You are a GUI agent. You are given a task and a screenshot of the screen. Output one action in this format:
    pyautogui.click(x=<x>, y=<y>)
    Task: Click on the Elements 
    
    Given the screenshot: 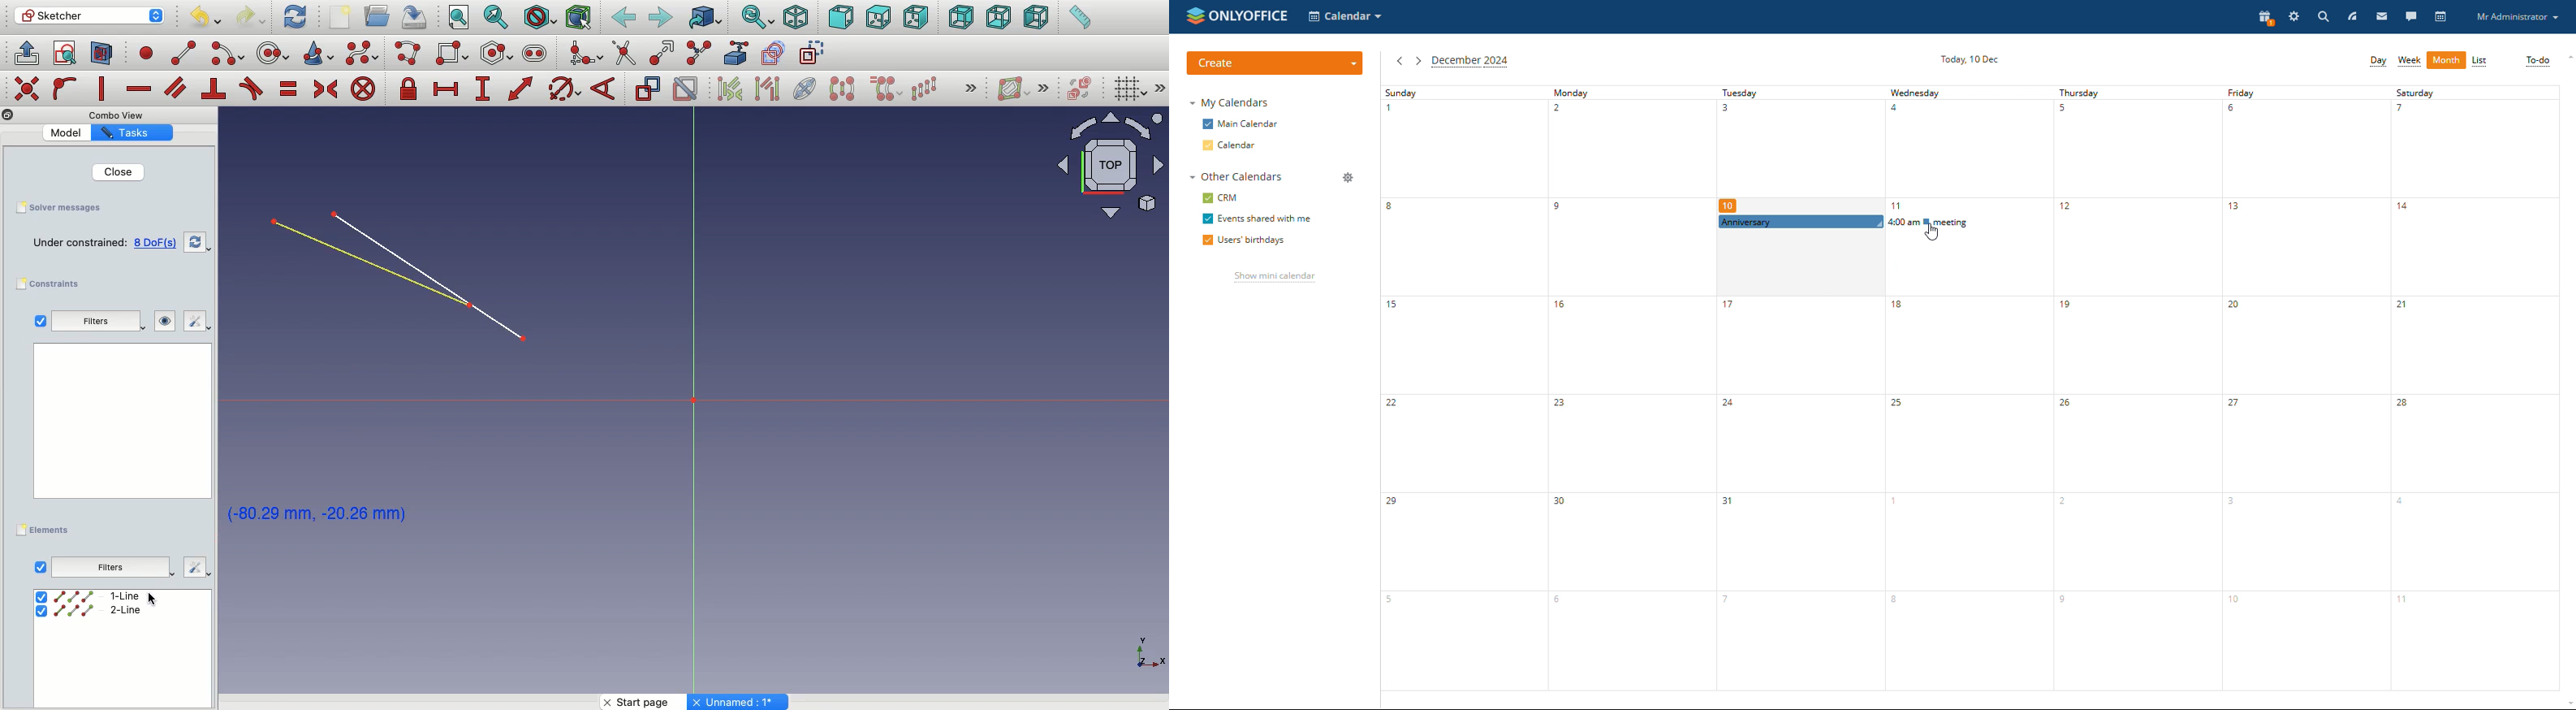 What is the action you would take?
    pyautogui.click(x=46, y=529)
    